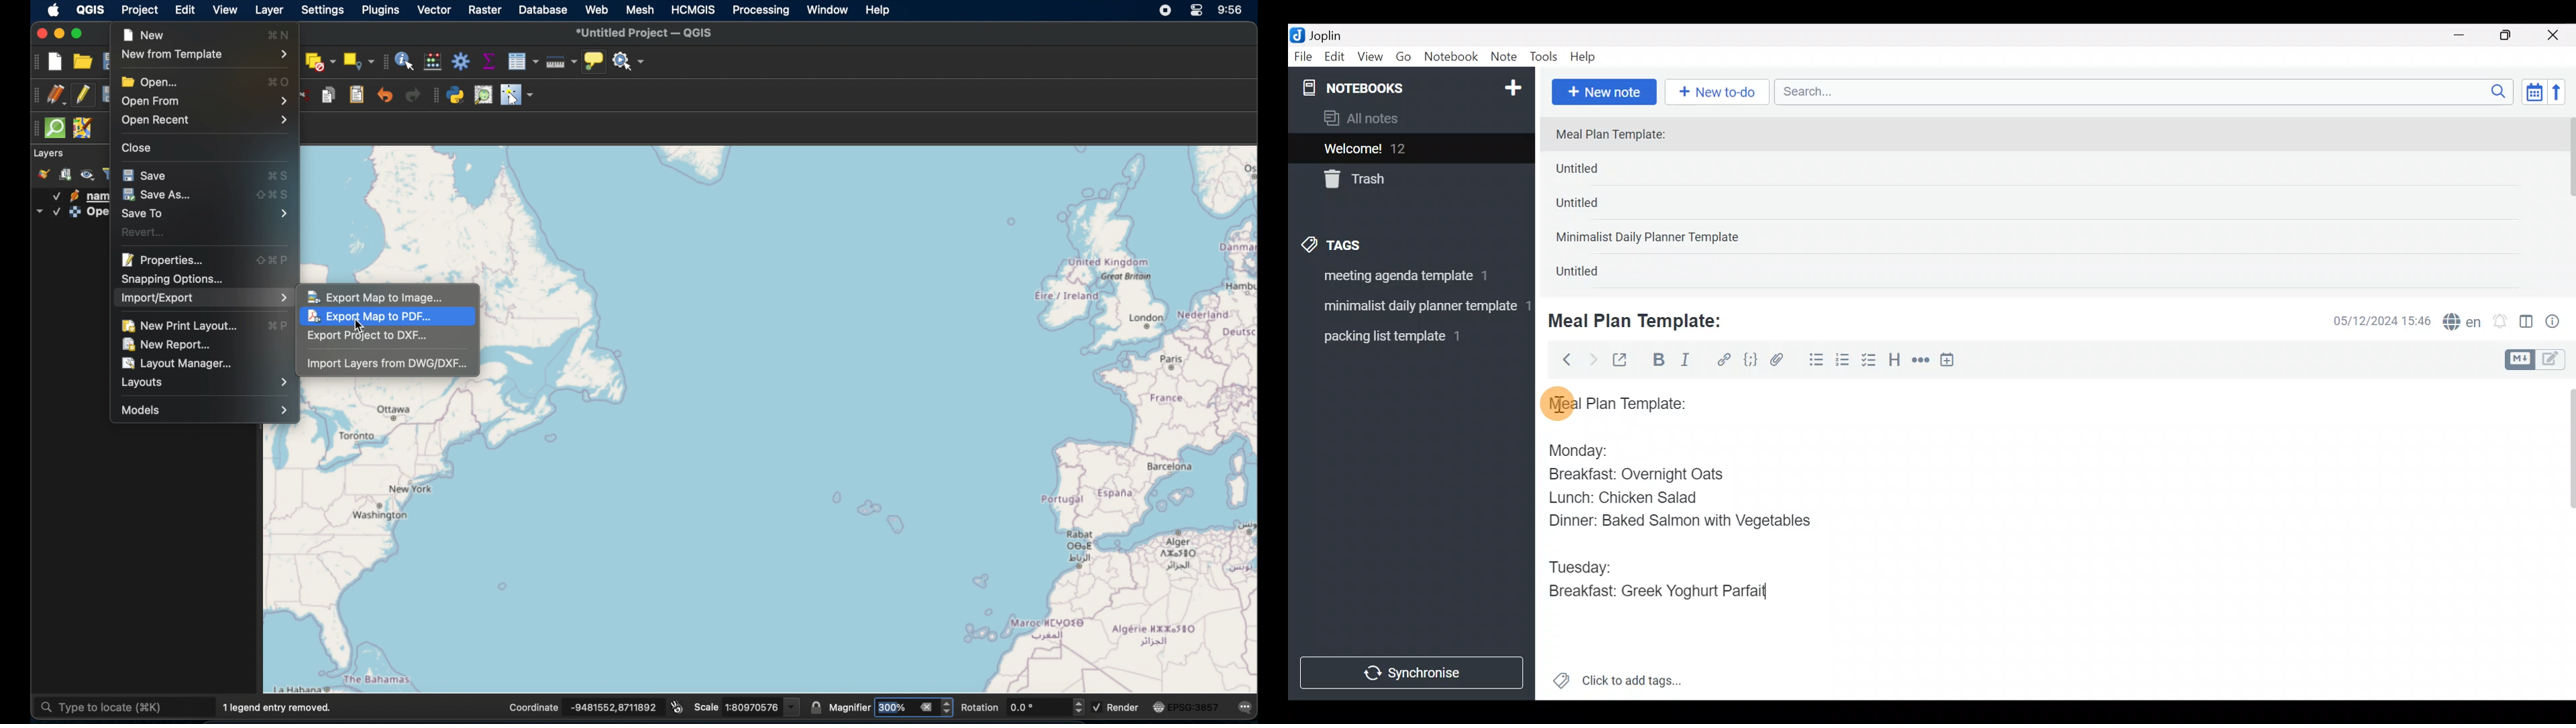  What do you see at coordinates (1409, 149) in the screenshot?
I see `Welcome!` at bounding box center [1409, 149].